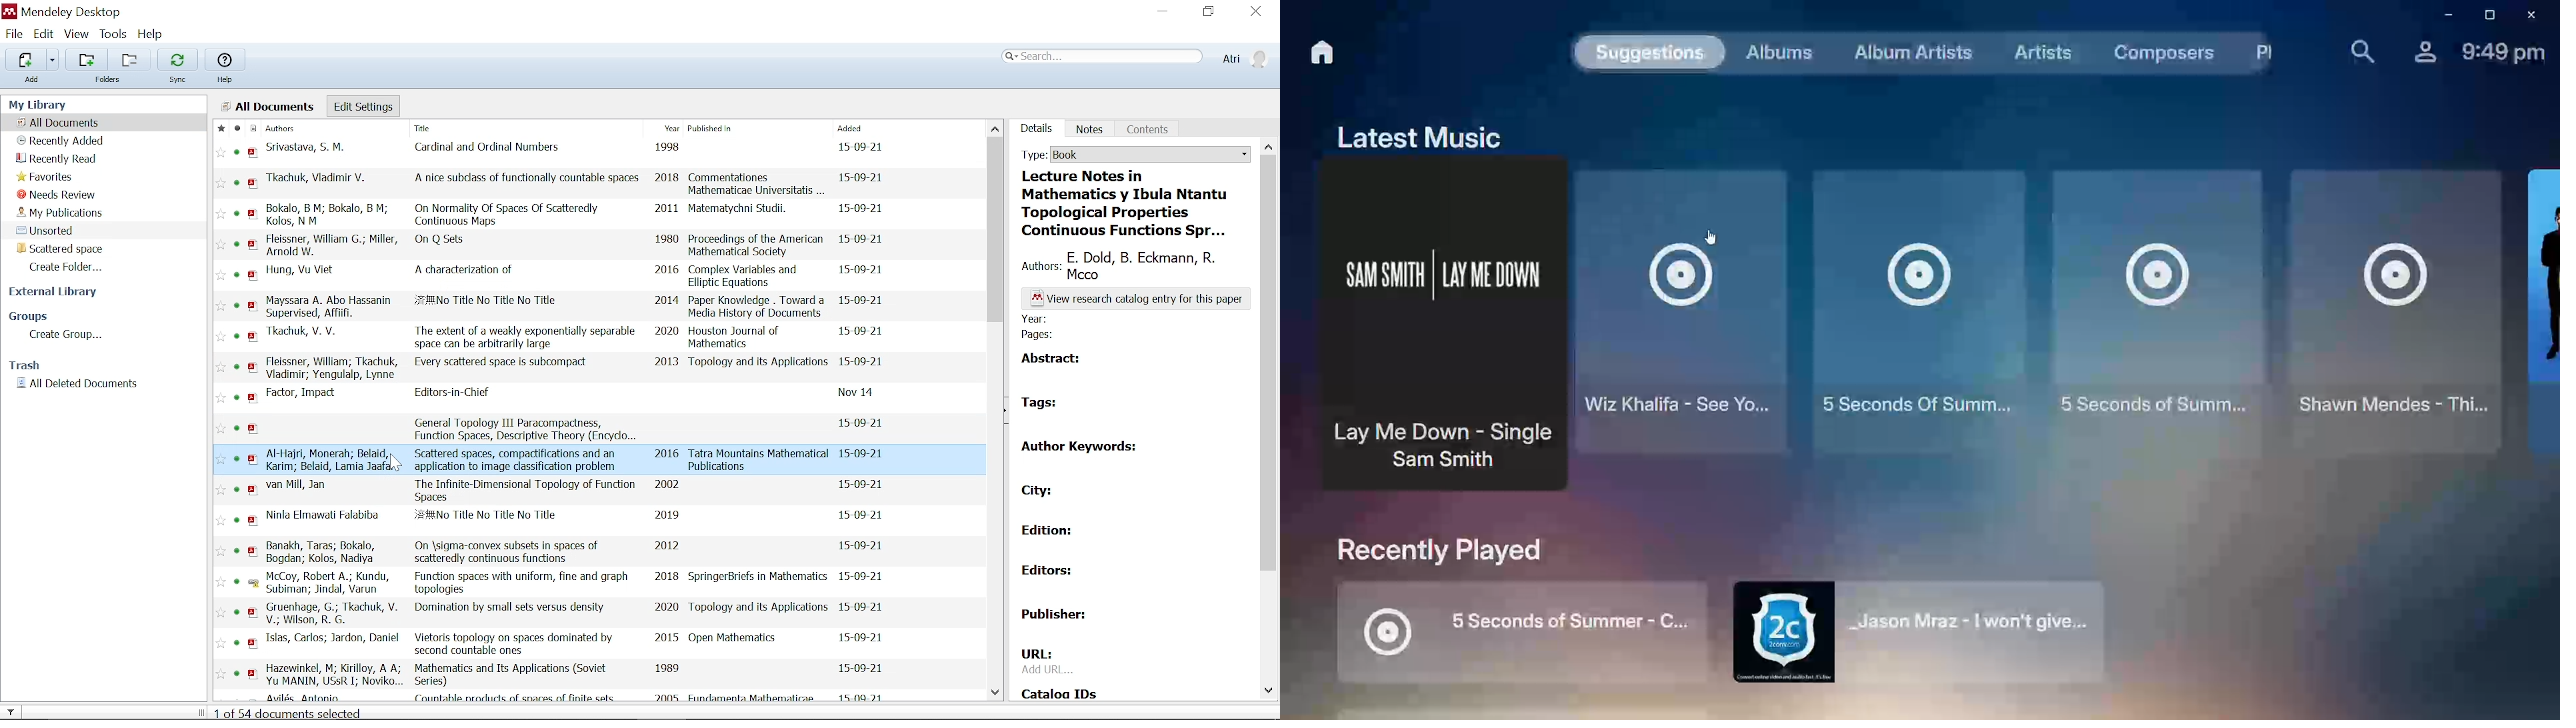 The image size is (2576, 728). Describe the element at coordinates (865, 273) in the screenshot. I see `date` at that location.